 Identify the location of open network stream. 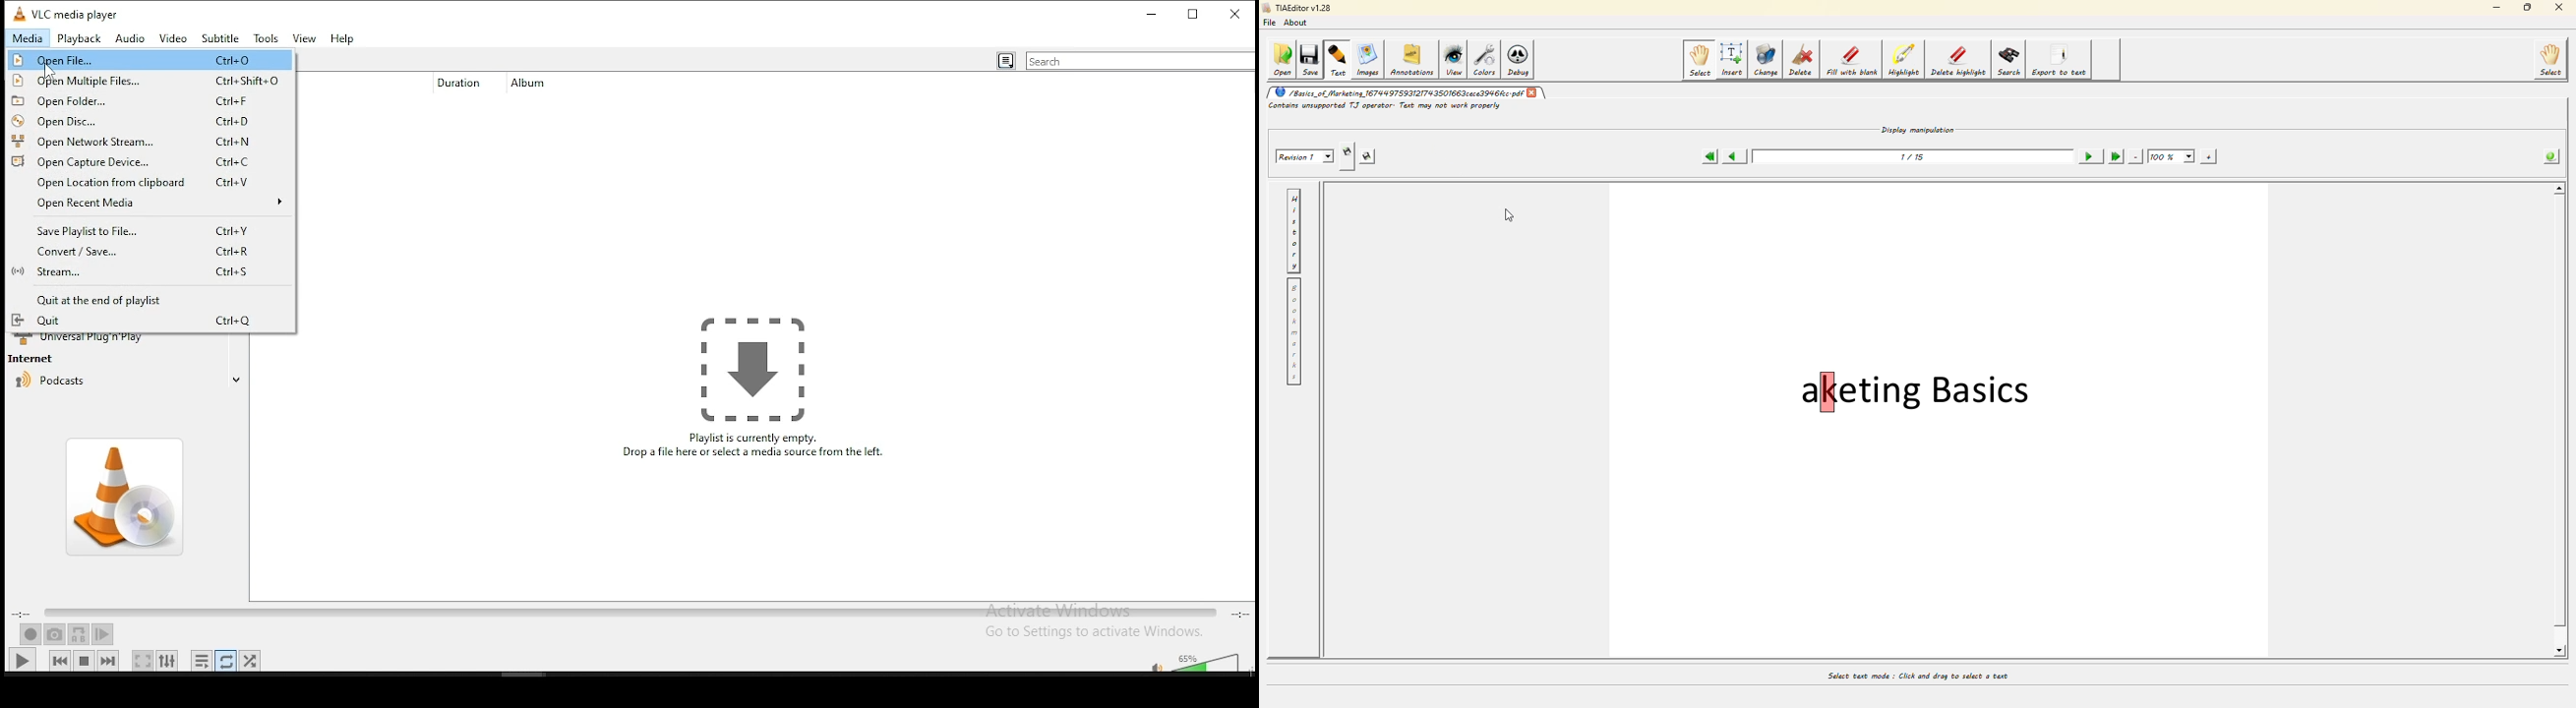
(153, 141).